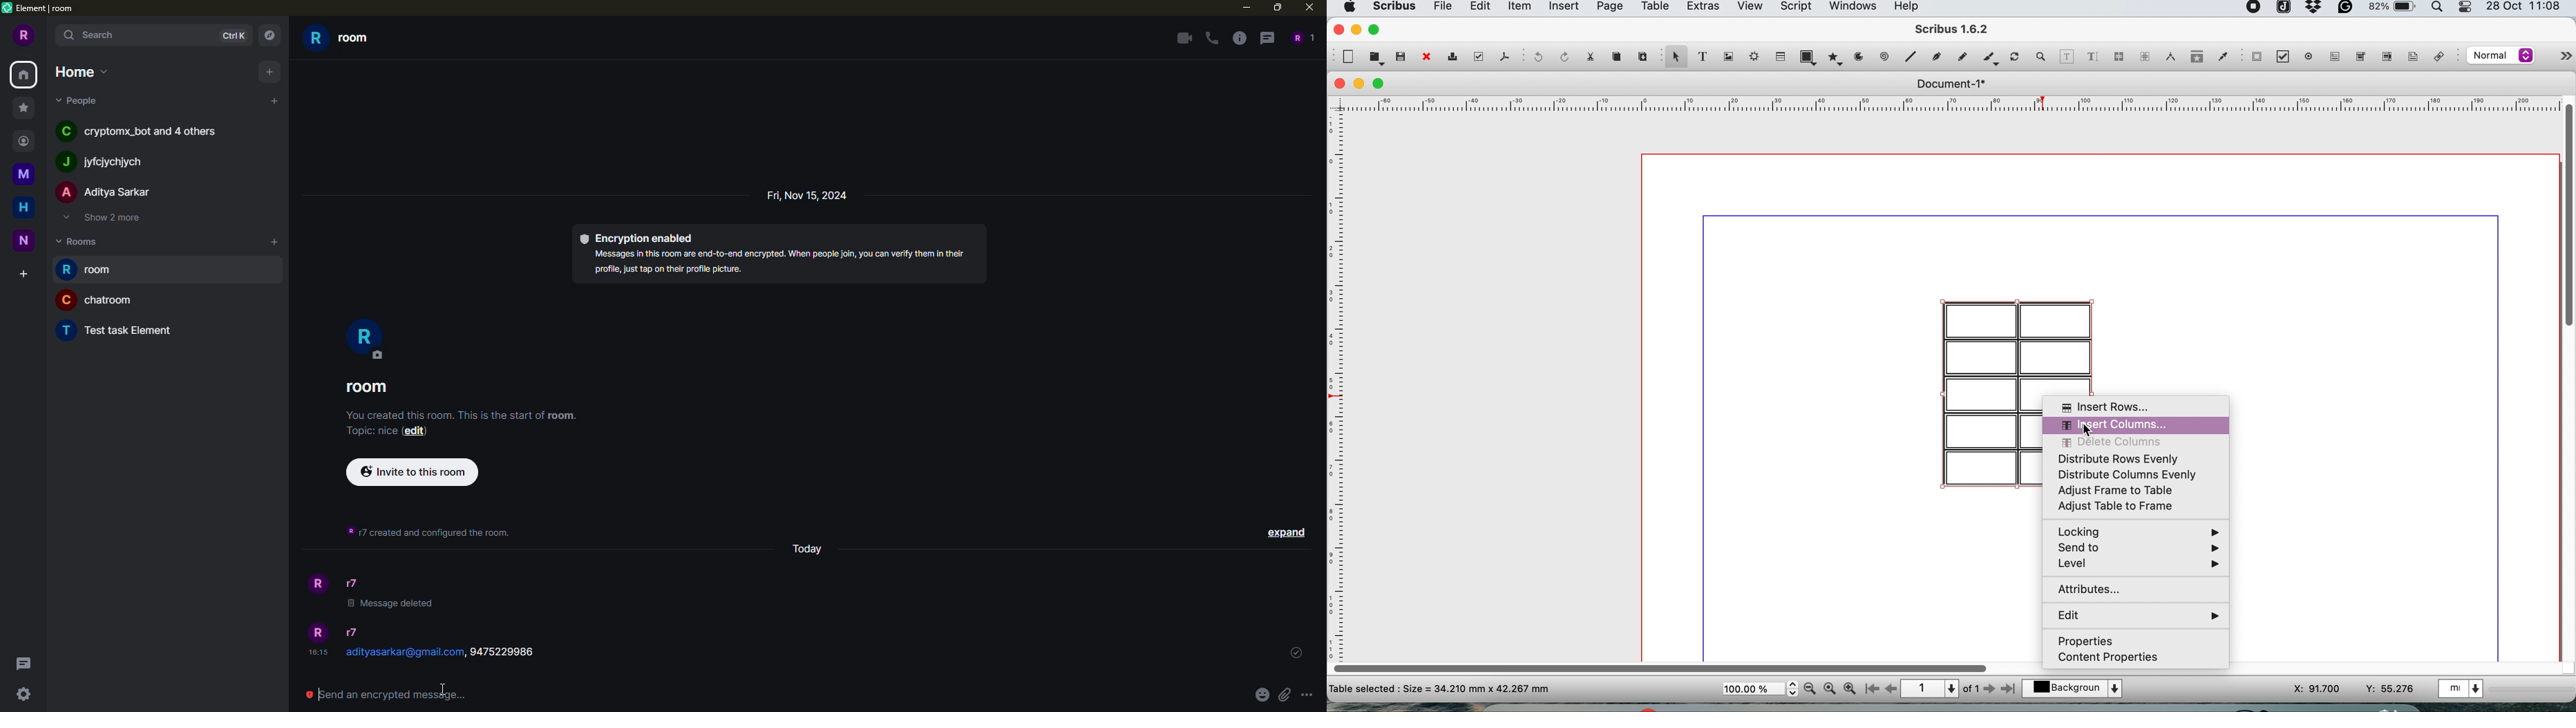 The width and height of the screenshot is (2576, 728). Describe the element at coordinates (1377, 57) in the screenshot. I see `open` at that location.